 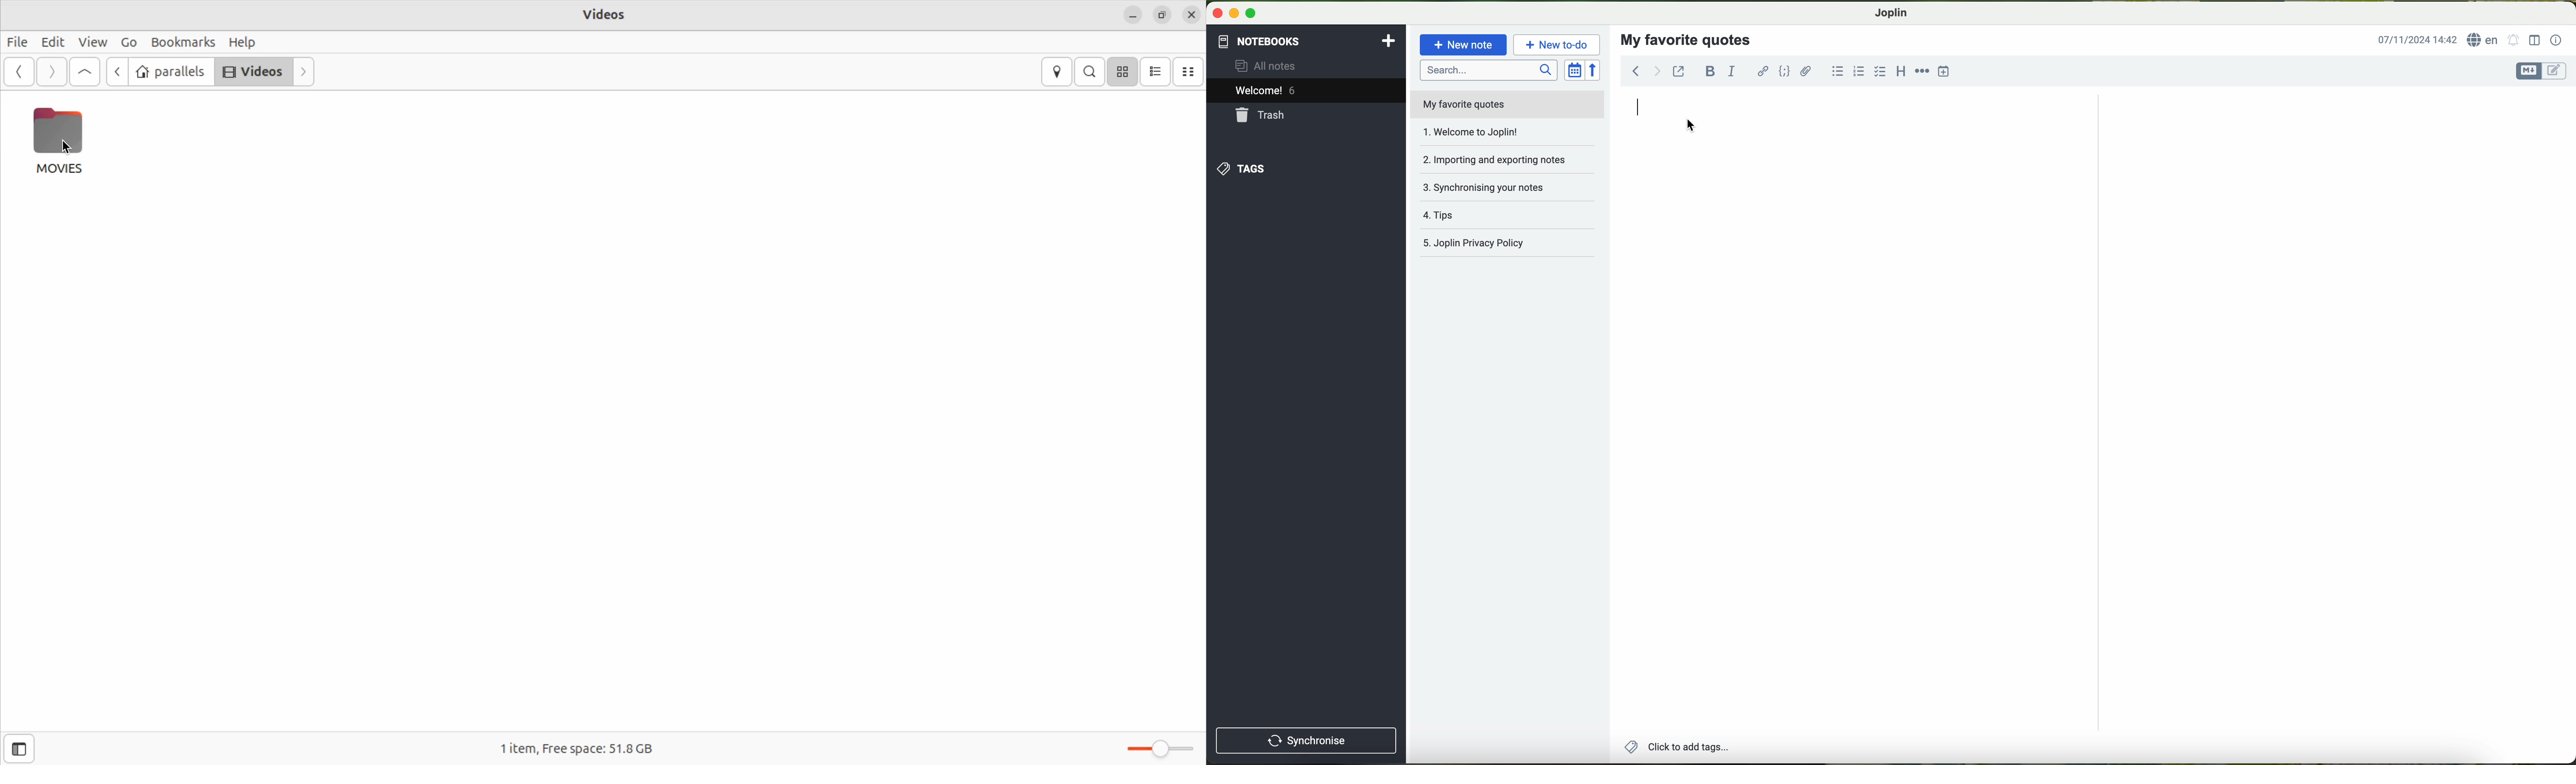 I want to click on close, so click(x=1215, y=15).